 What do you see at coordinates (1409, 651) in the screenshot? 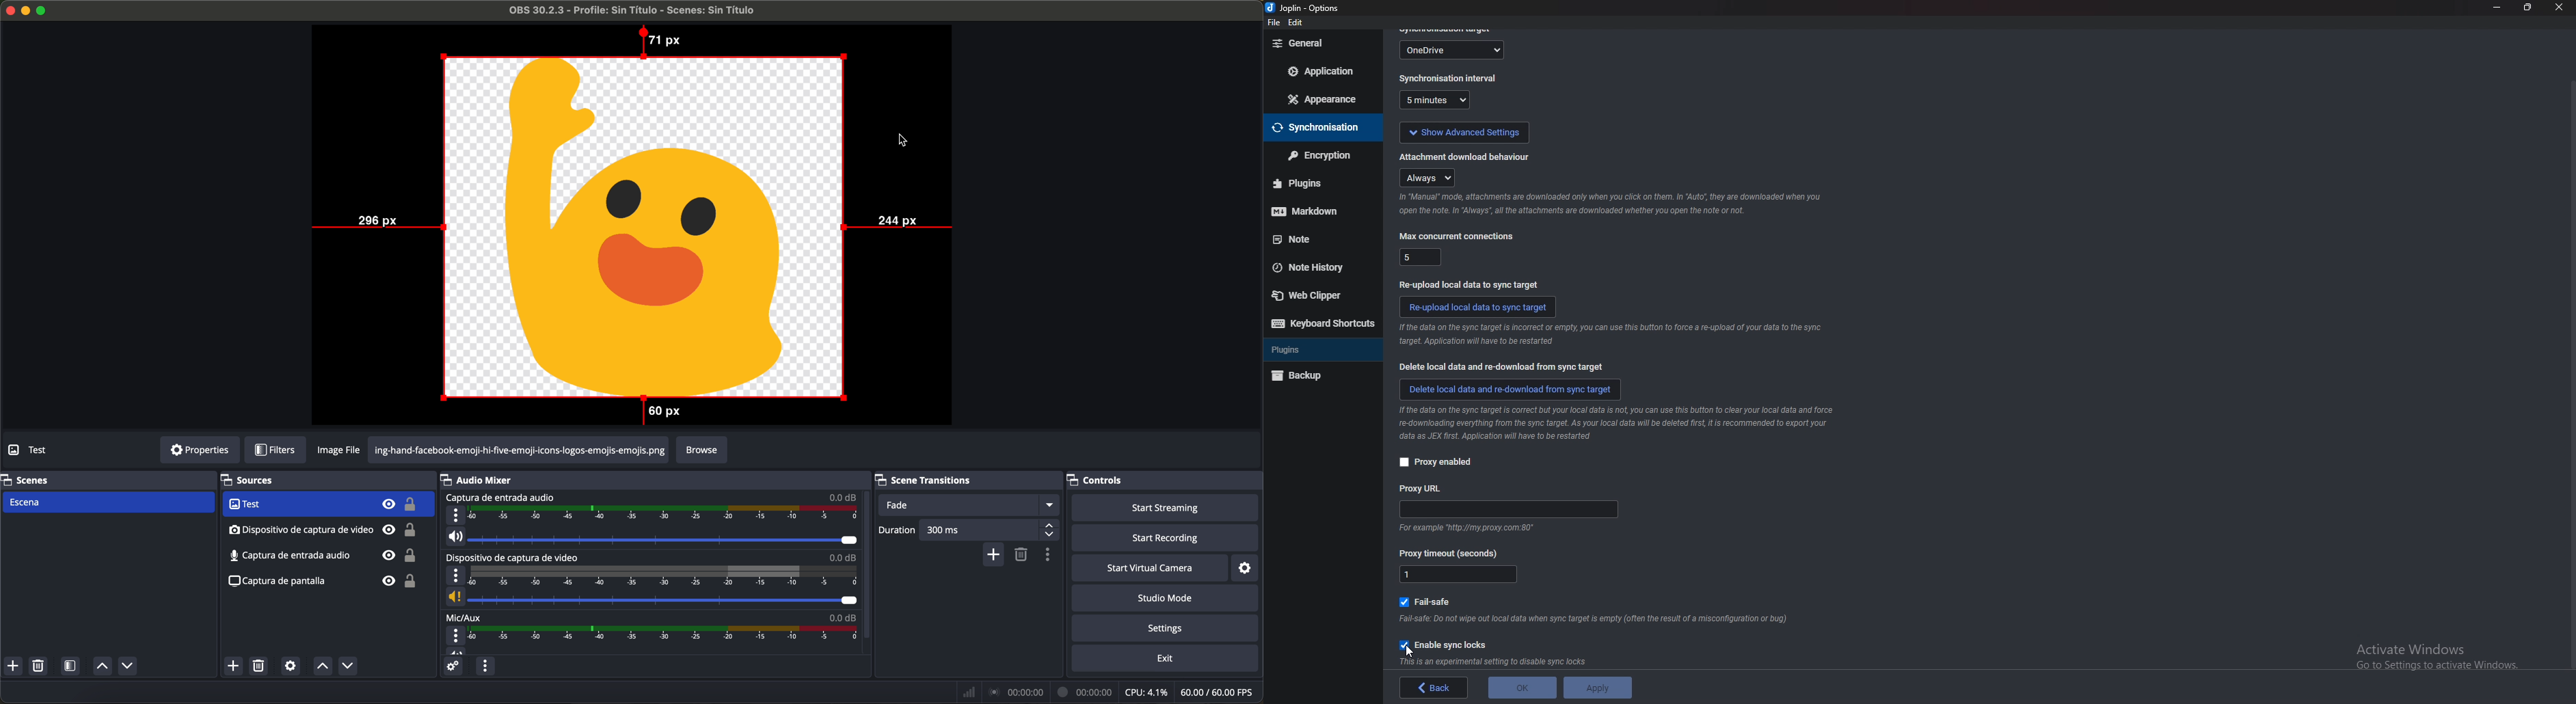
I see `cursor` at bounding box center [1409, 651].